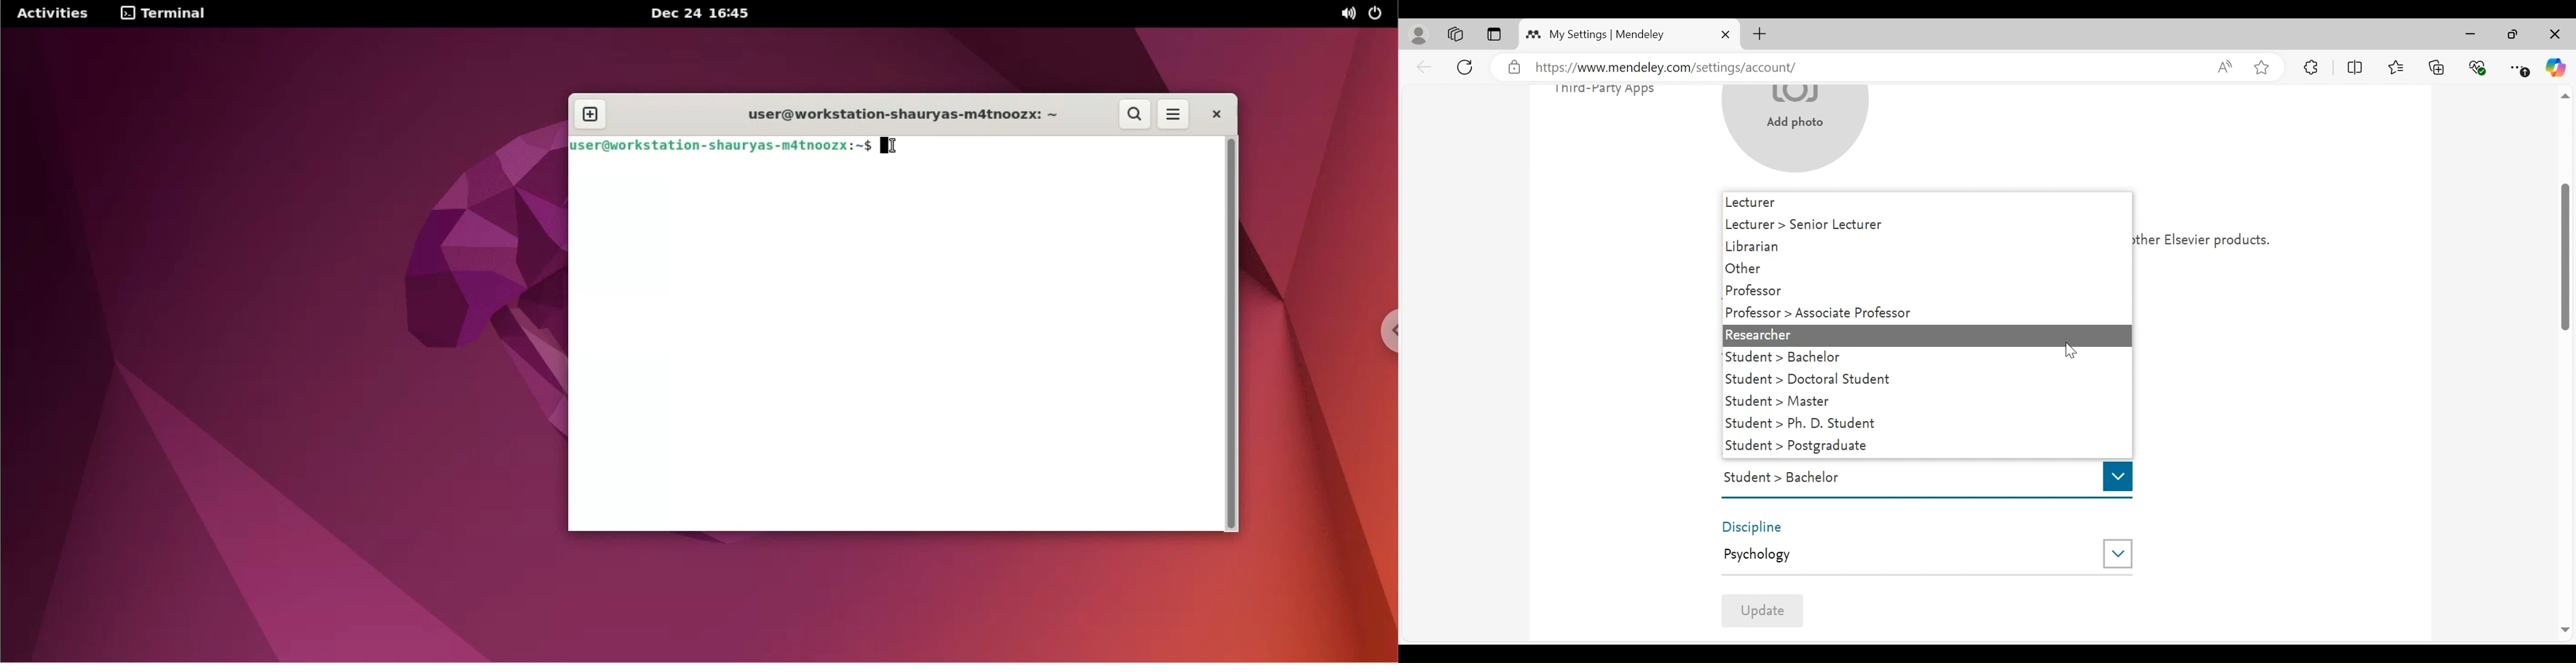  What do you see at coordinates (2072, 351) in the screenshot?
I see `Cursor` at bounding box center [2072, 351].